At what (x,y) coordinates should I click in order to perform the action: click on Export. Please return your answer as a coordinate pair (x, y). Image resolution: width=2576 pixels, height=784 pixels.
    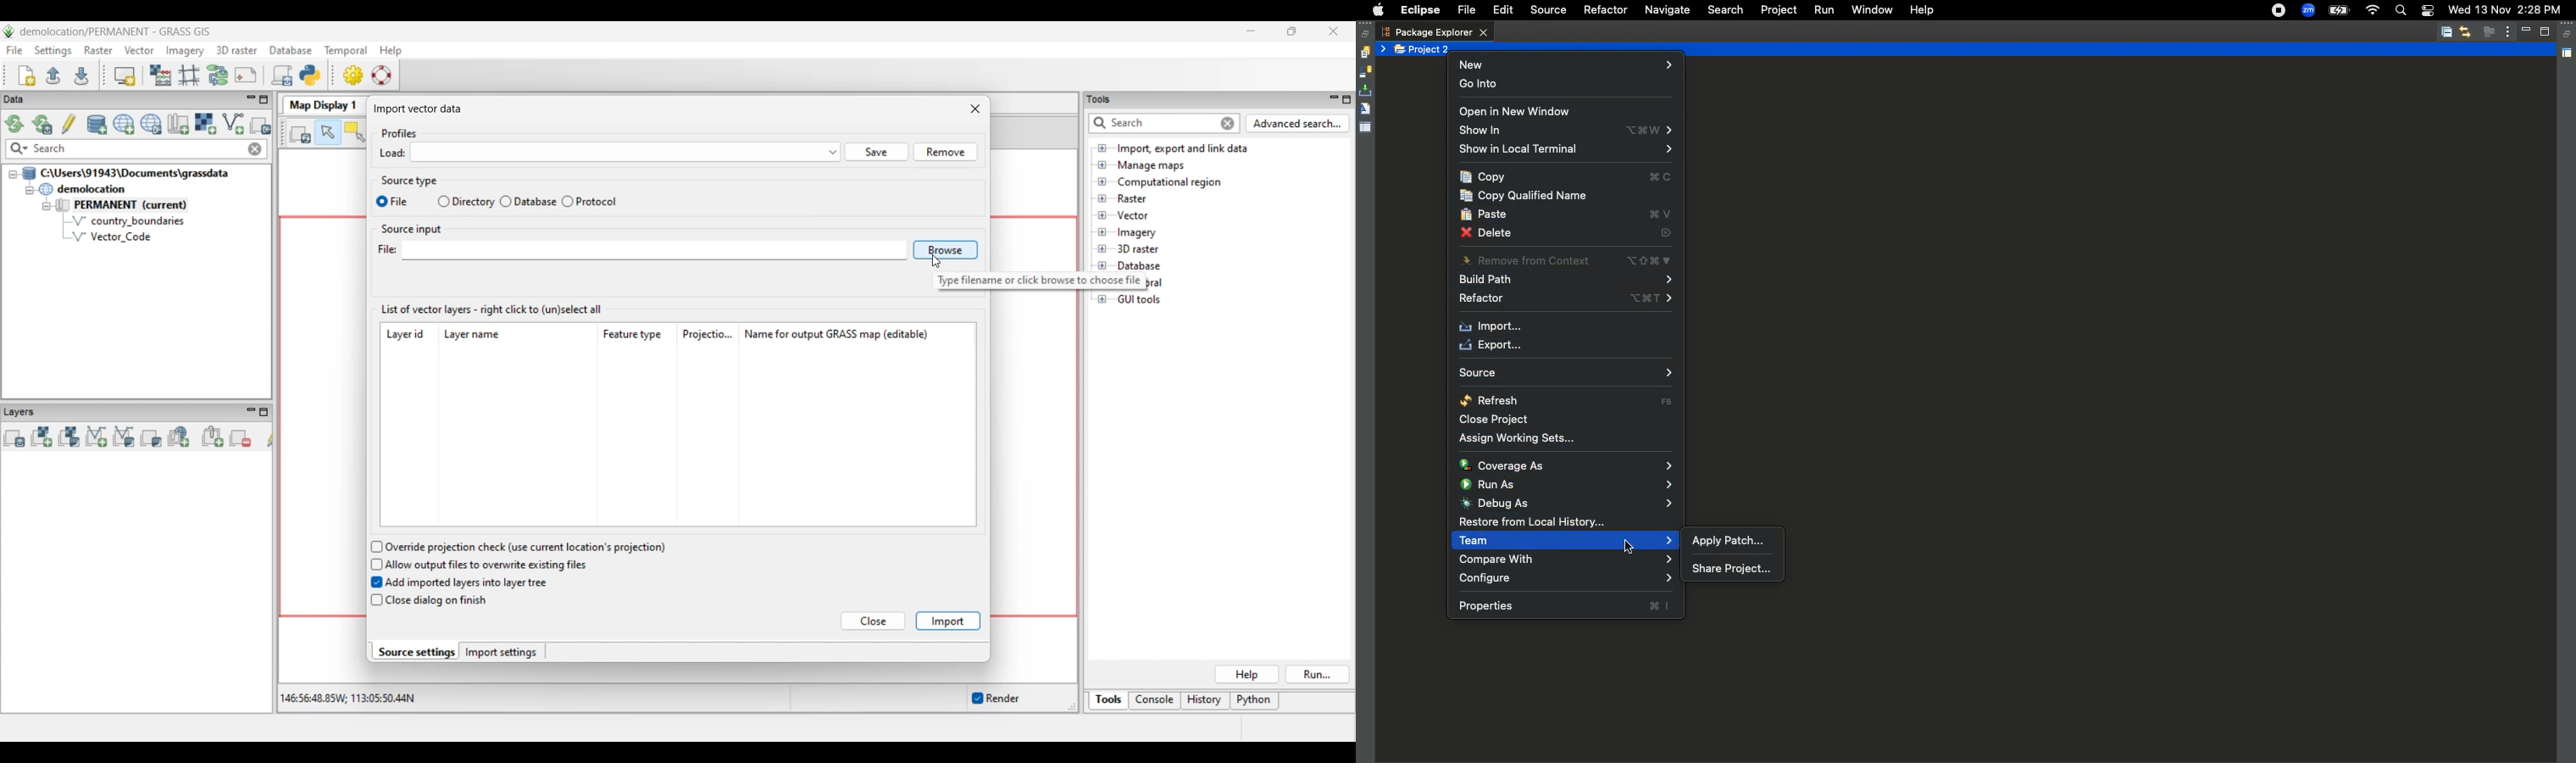
    Looking at the image, I should click on (1489, 346).